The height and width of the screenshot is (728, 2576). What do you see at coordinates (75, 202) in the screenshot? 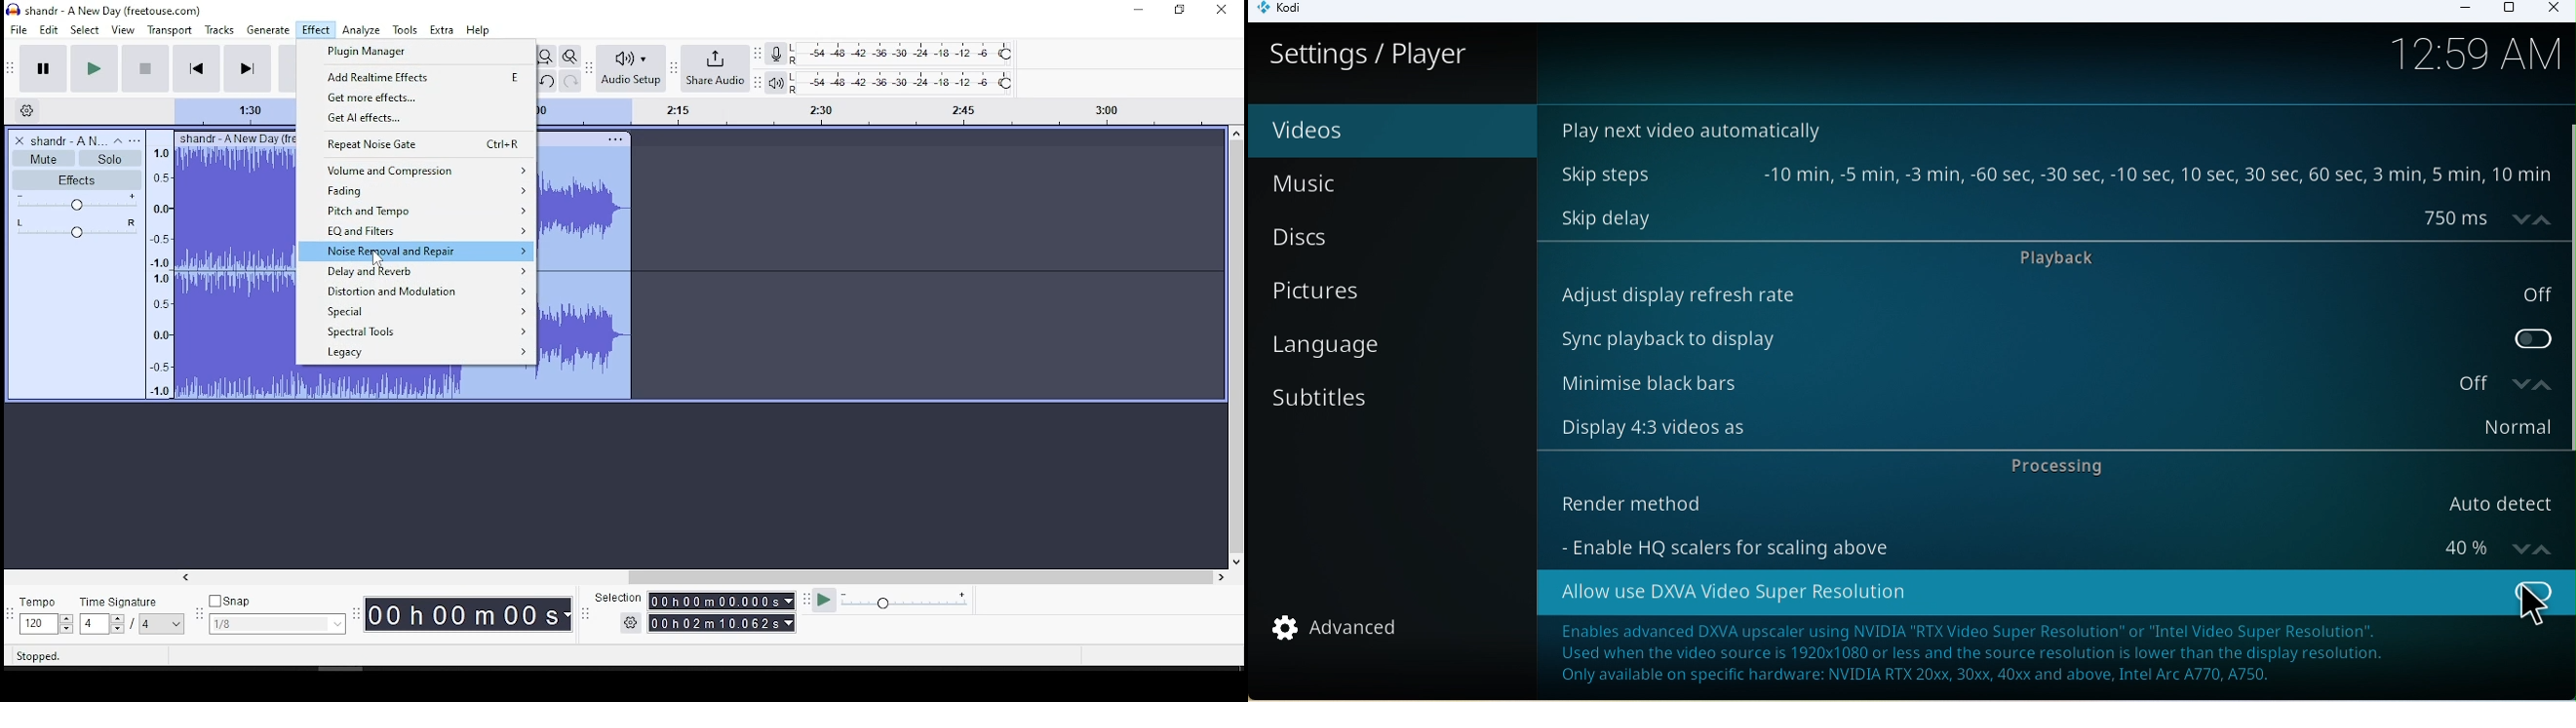
I see `volume` at bounding box center [75, 202].